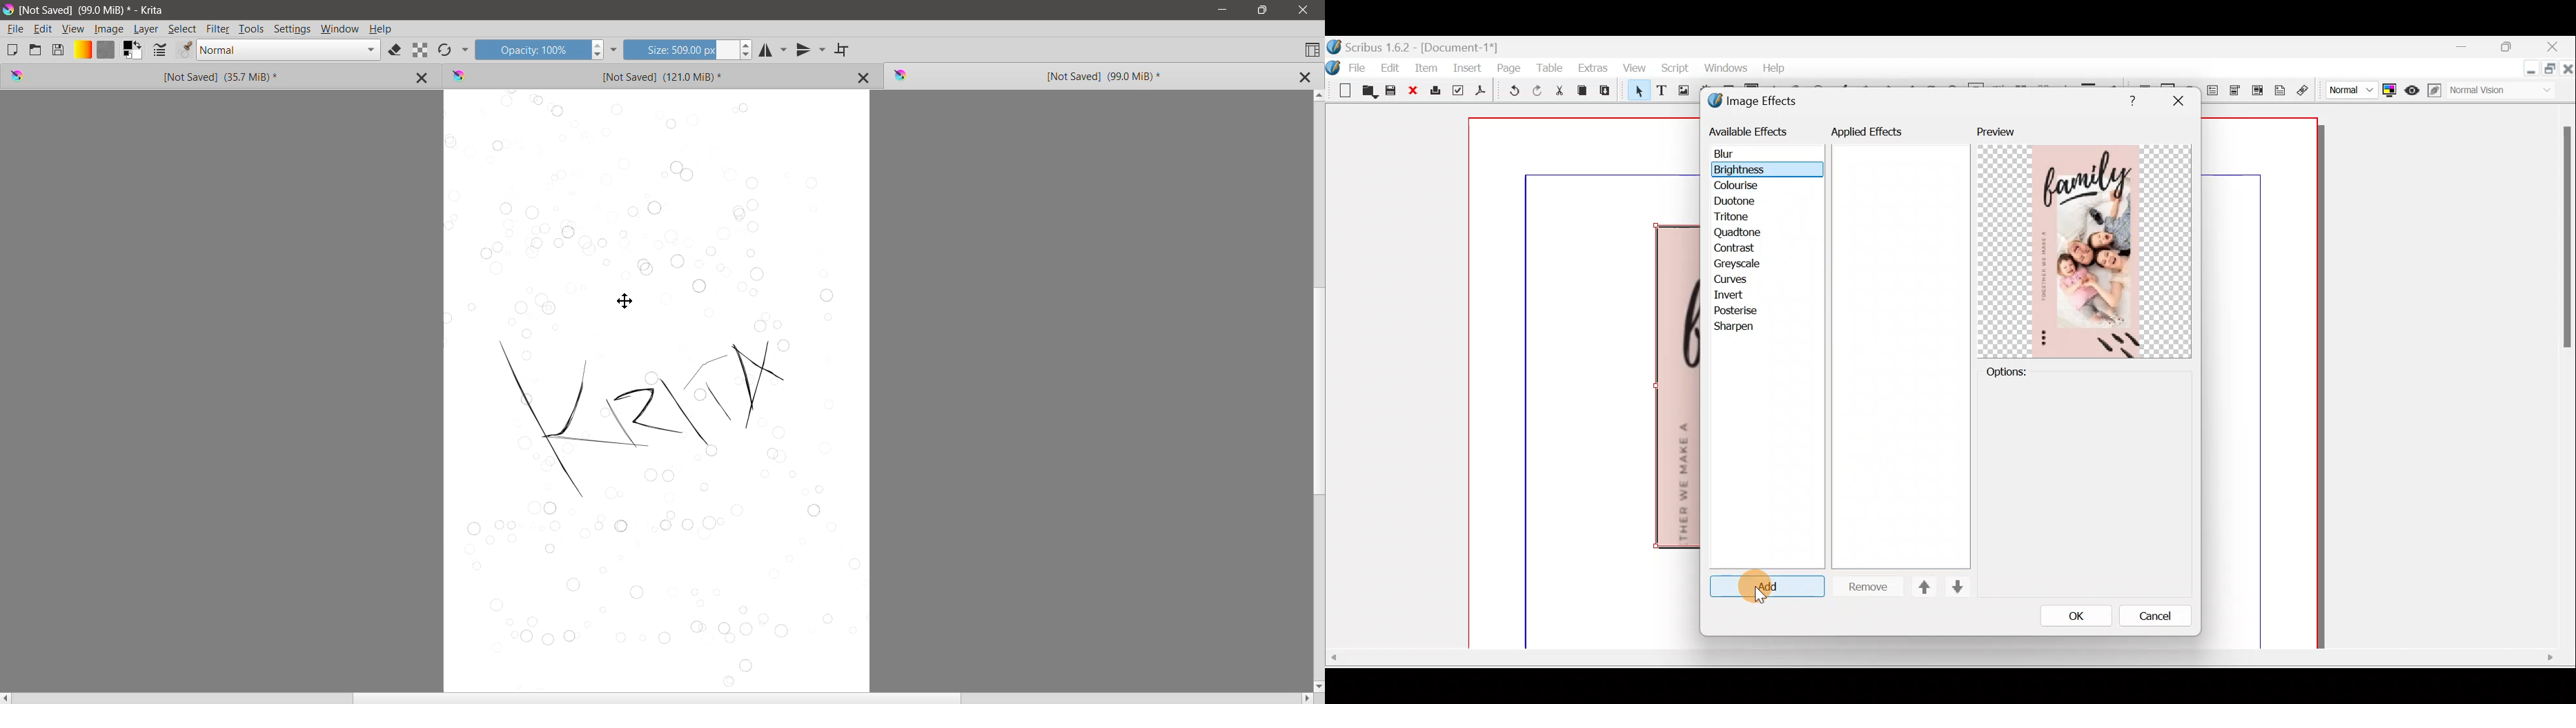 This screenshot has width=2576, height=728. What do you see at coordinates (2507, 91) in the screenshot?
I see `Visual appearance of display` at bounding box center [2507, 91].